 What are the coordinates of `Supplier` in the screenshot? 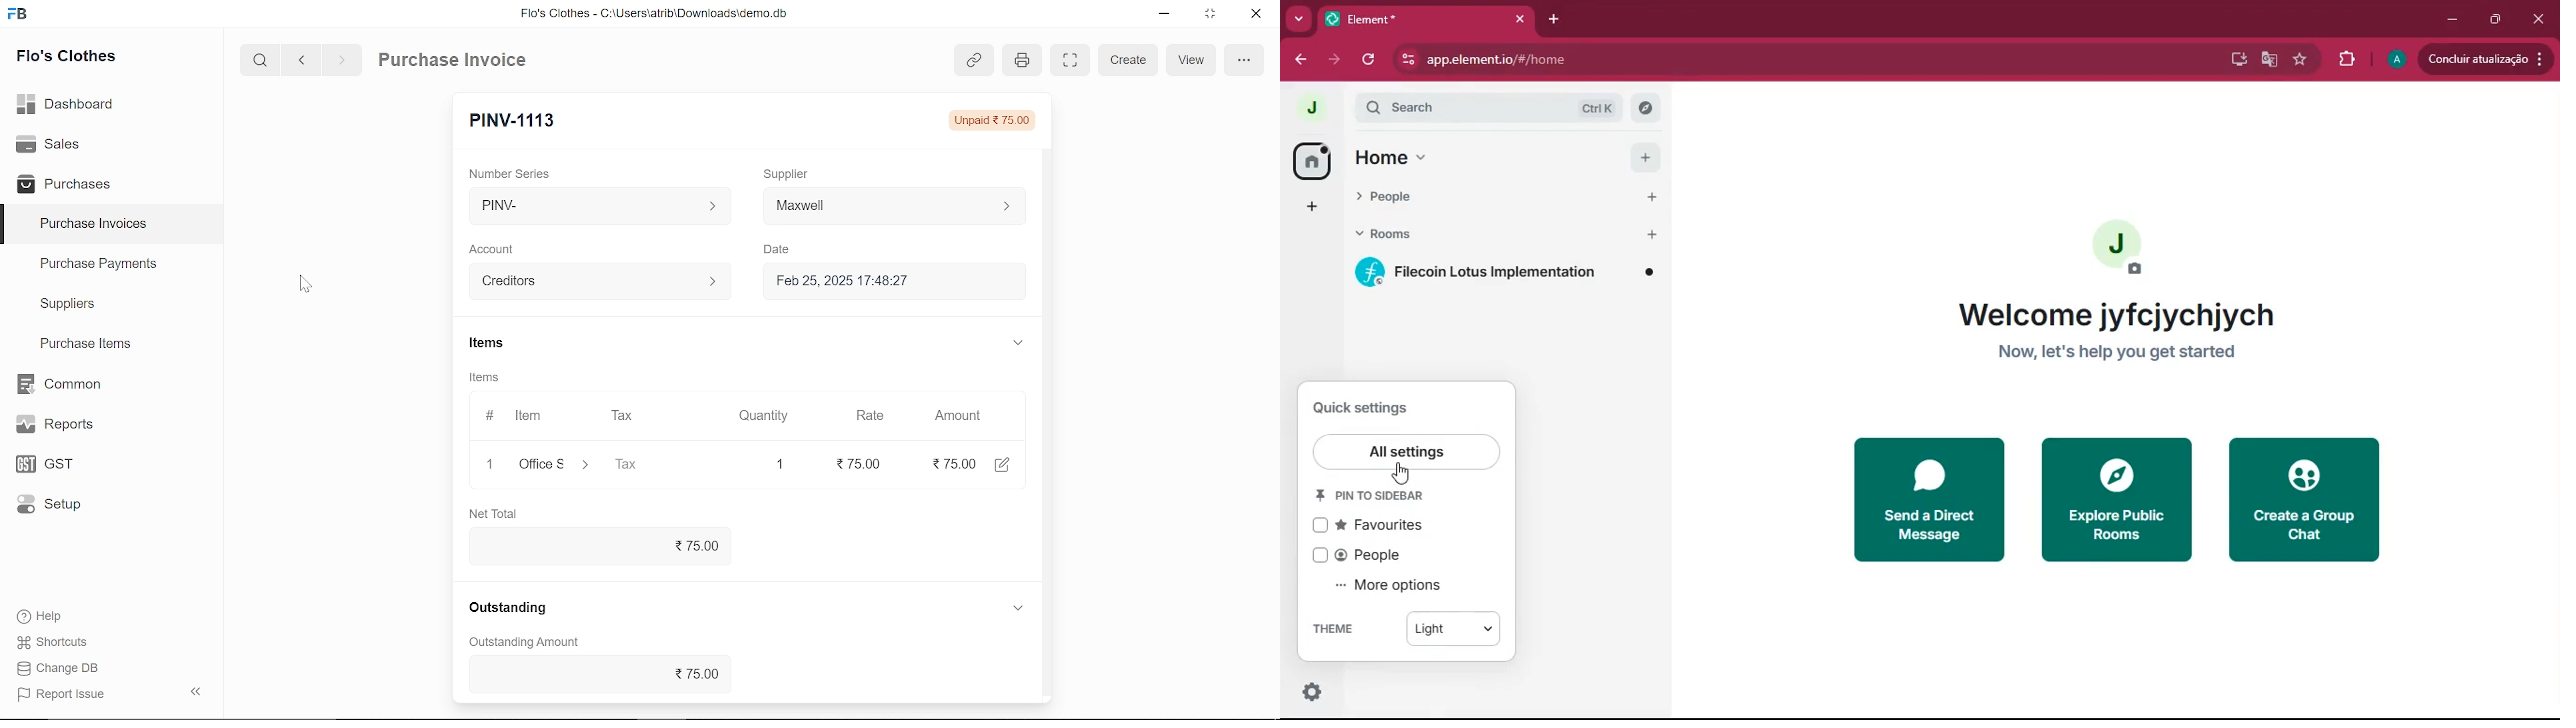 It's located at (797, 172).